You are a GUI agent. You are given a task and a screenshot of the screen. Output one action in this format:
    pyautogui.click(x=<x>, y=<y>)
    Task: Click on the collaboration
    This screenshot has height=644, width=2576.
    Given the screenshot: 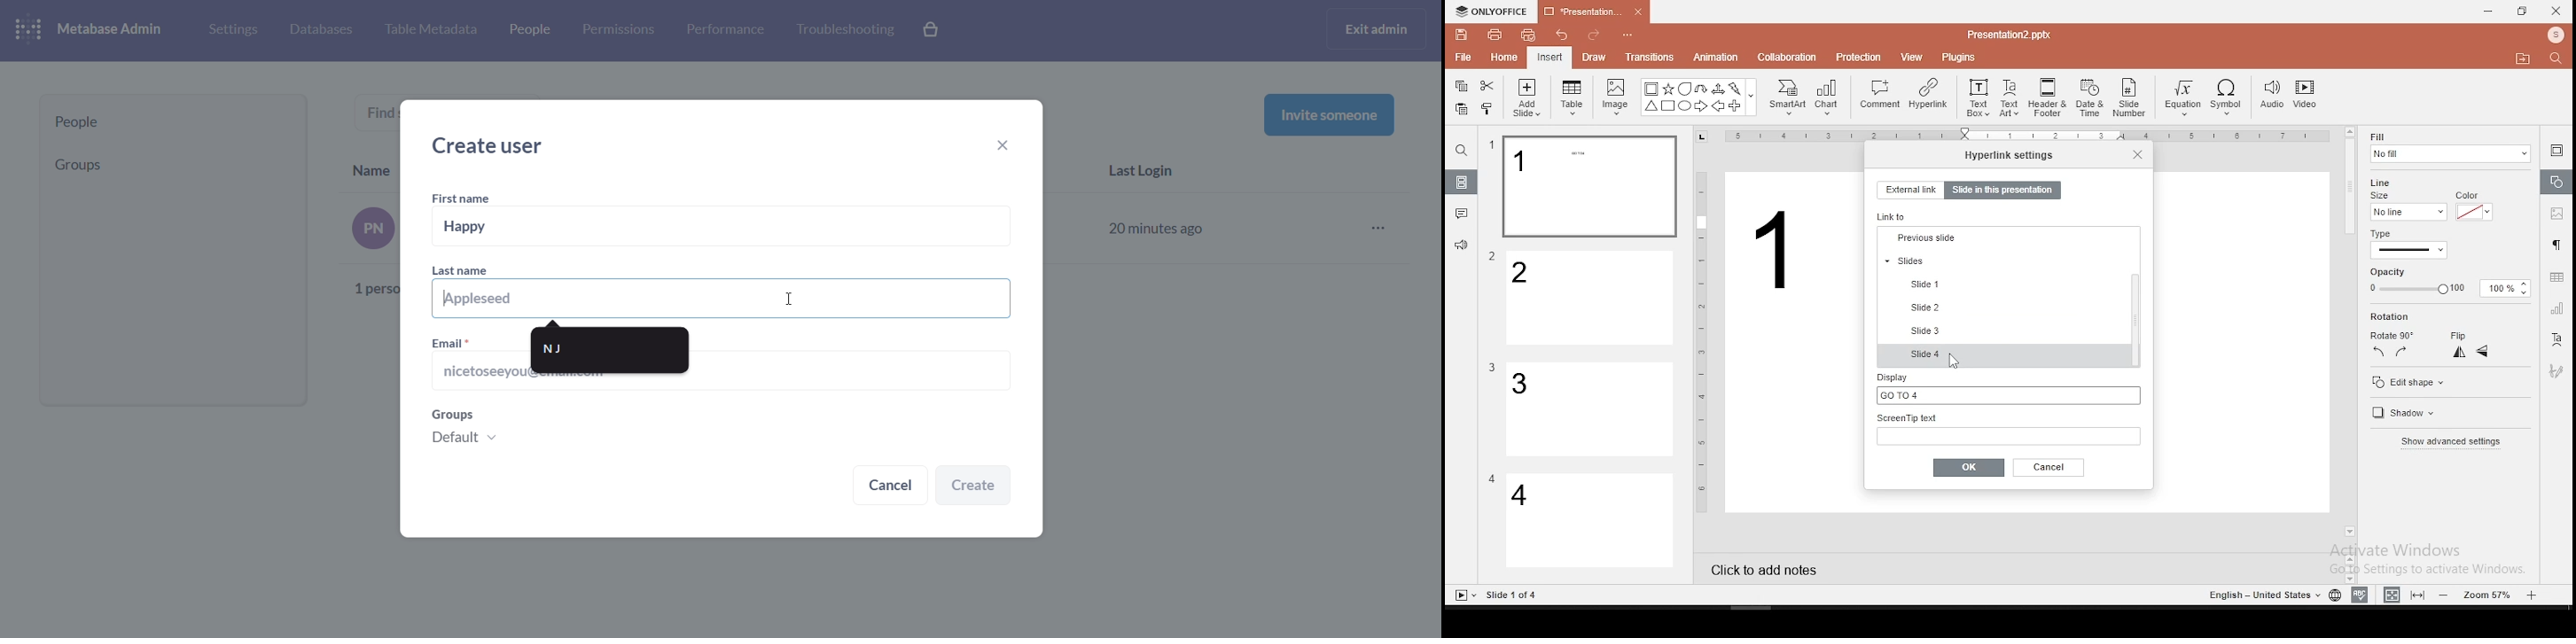 What is the action you would take?
    pyautogui.click(x=1789, y=56)
    